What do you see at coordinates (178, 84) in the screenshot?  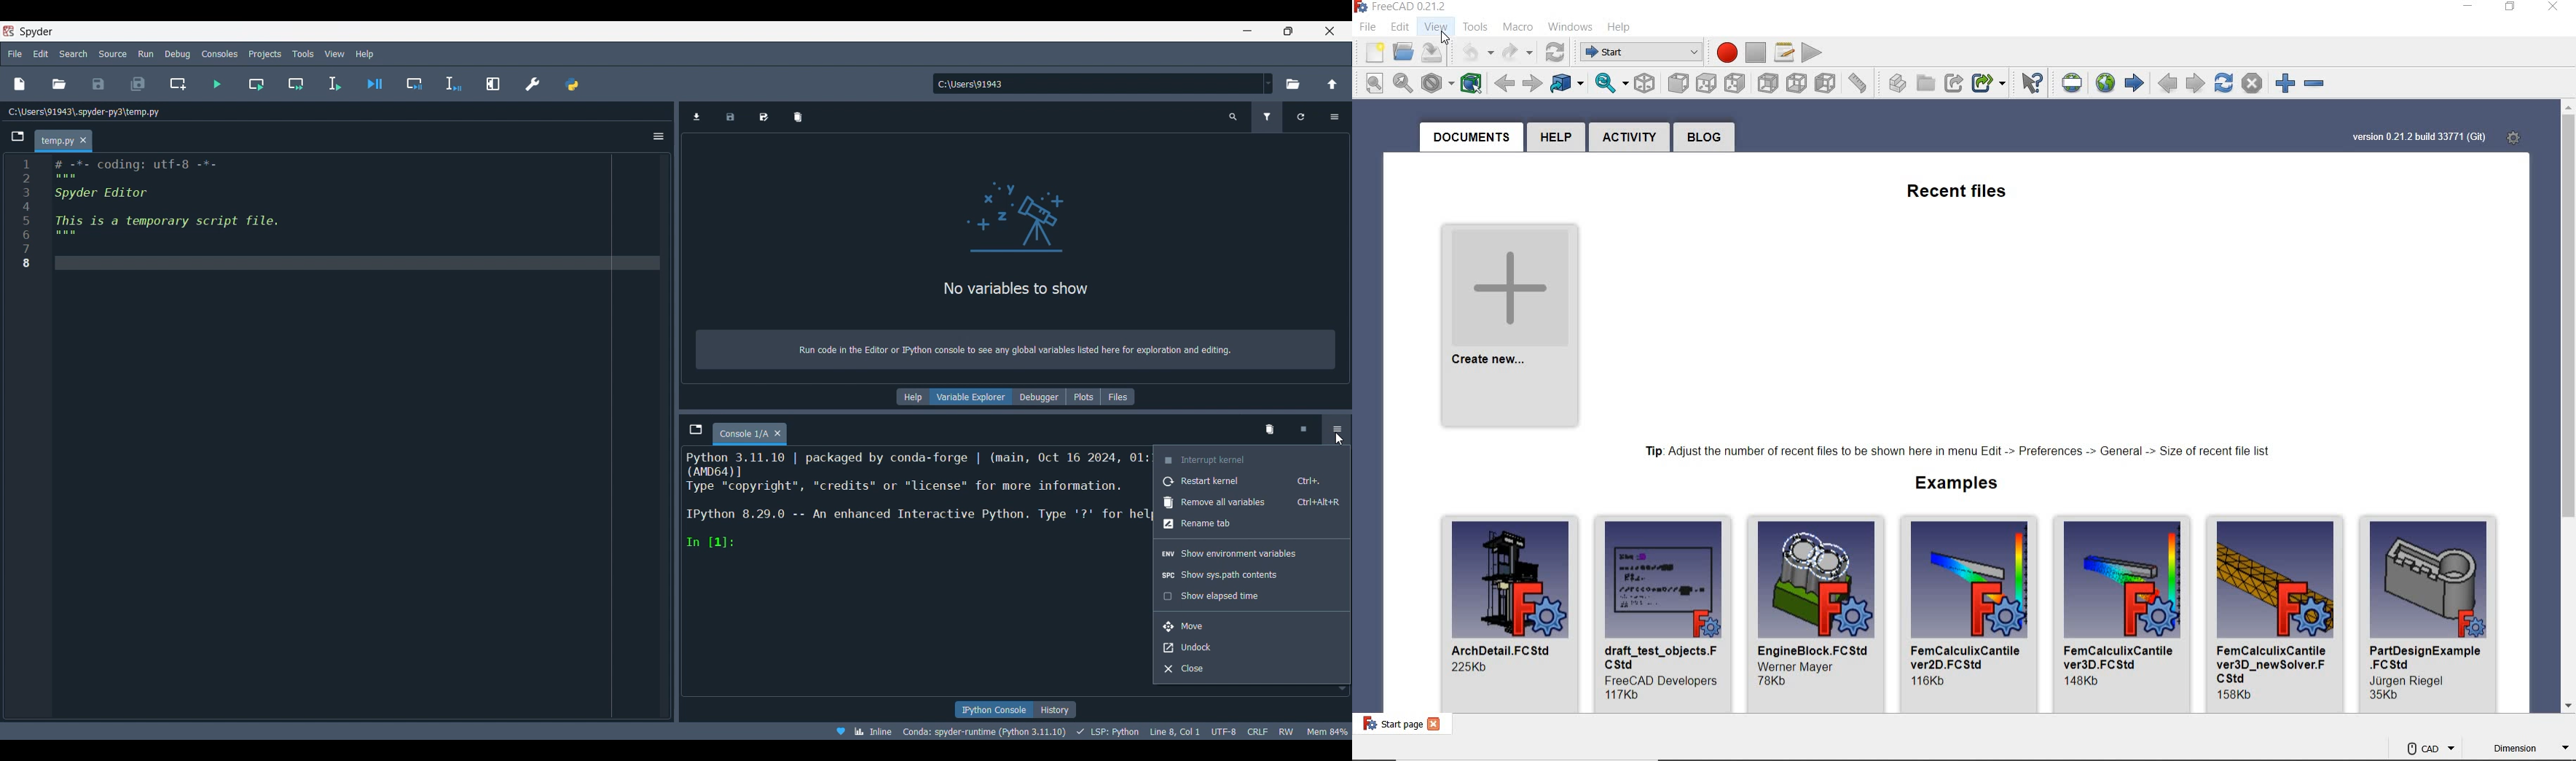 I see `Create new cell at current line` at bounding box center [178, 84].